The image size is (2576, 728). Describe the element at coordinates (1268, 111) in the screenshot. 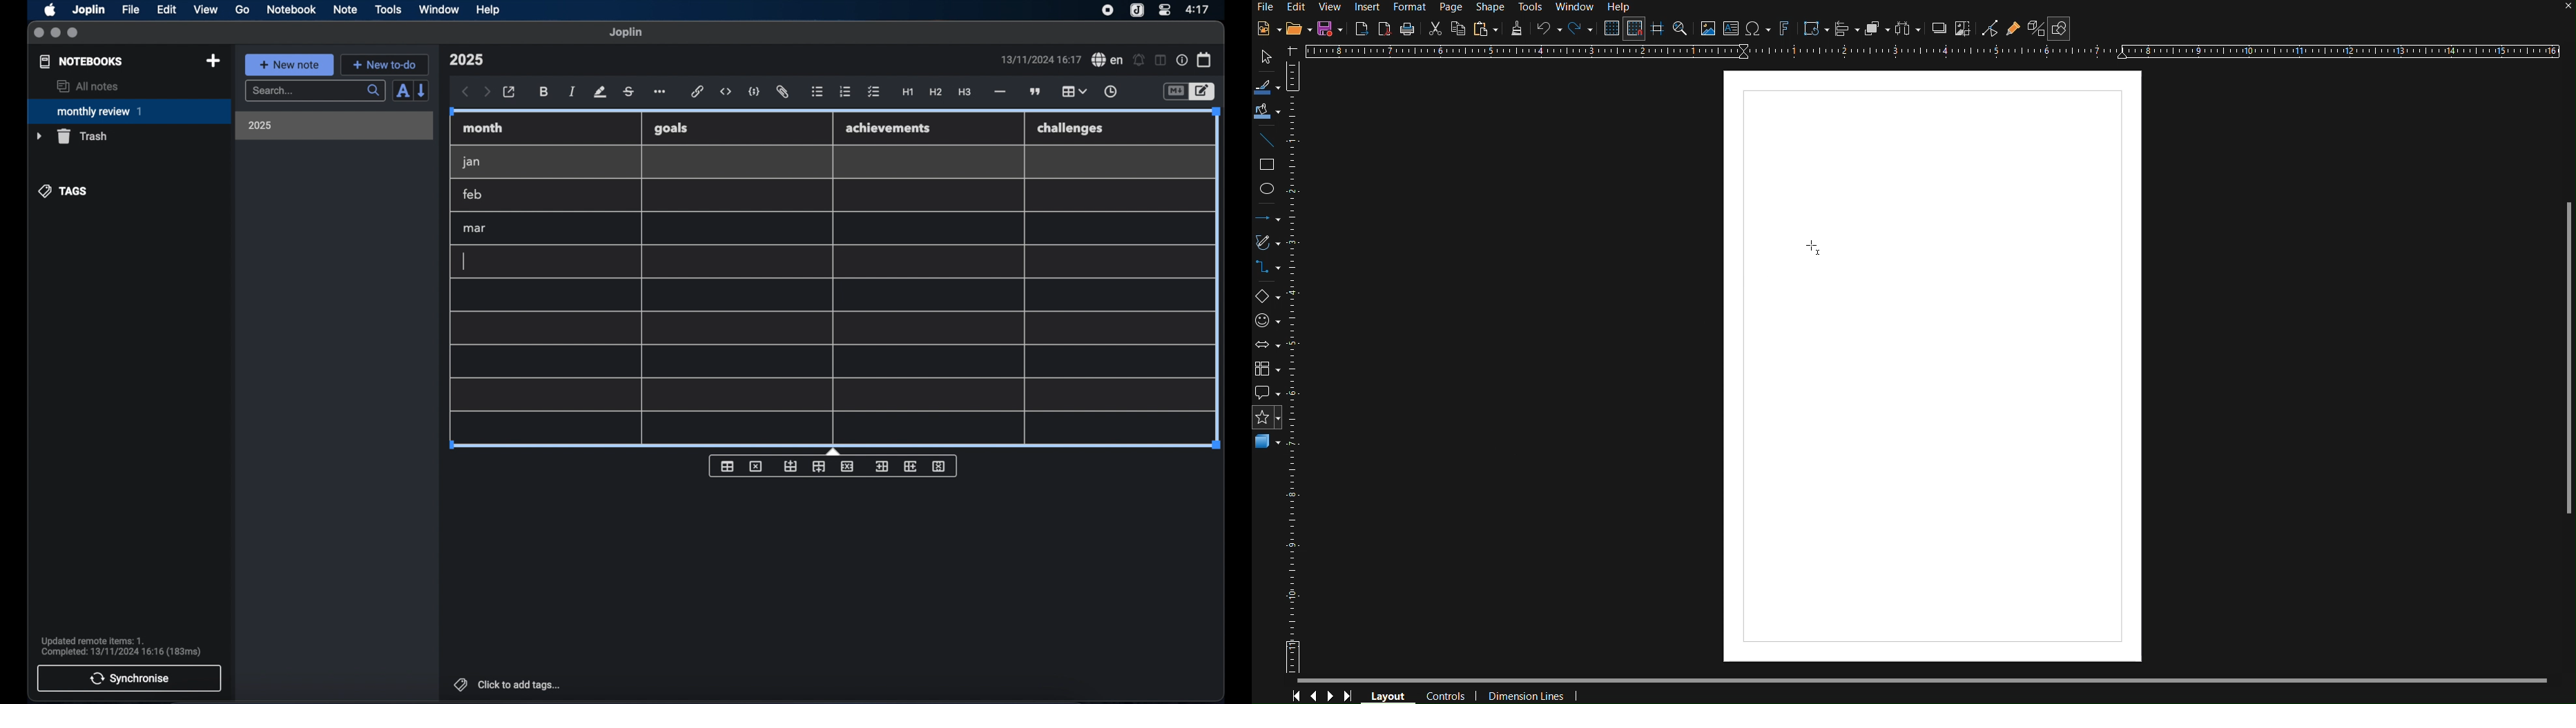

I see `Fill Color` at that location.